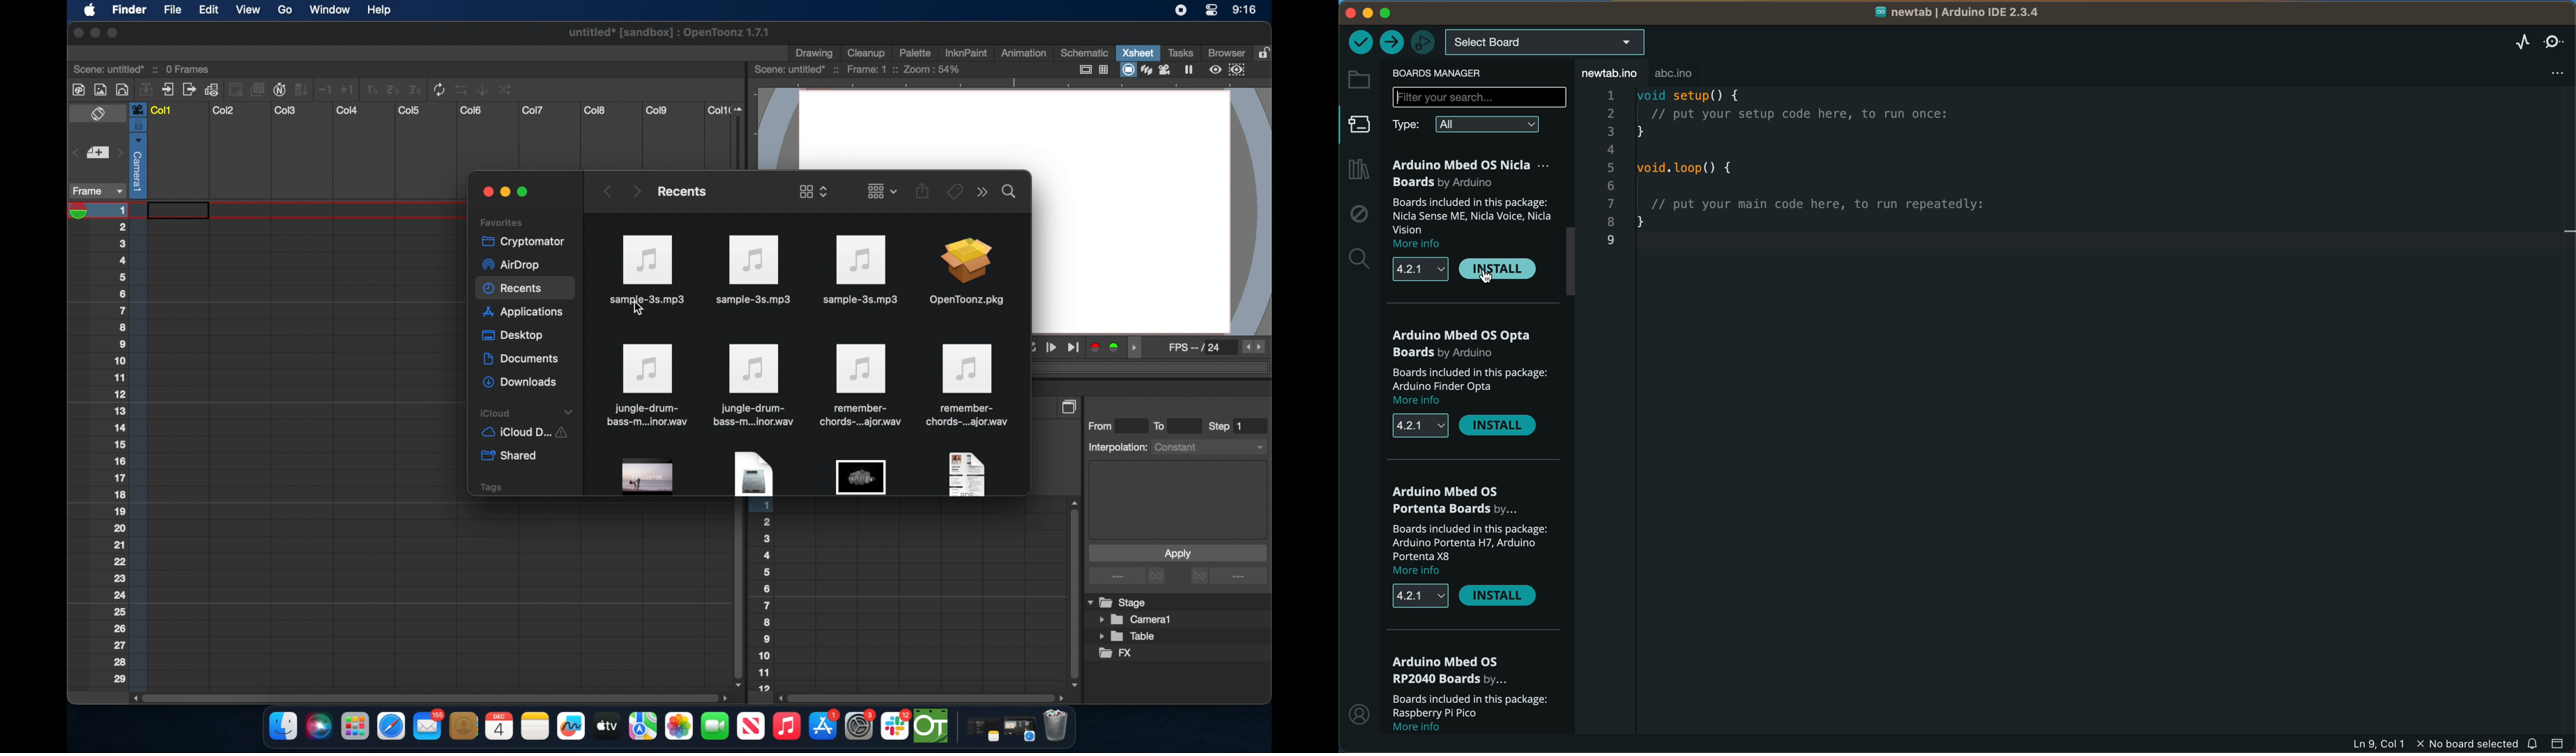 This screenshot has height=756, width=2576. I want to click on set, so click(96, 153).